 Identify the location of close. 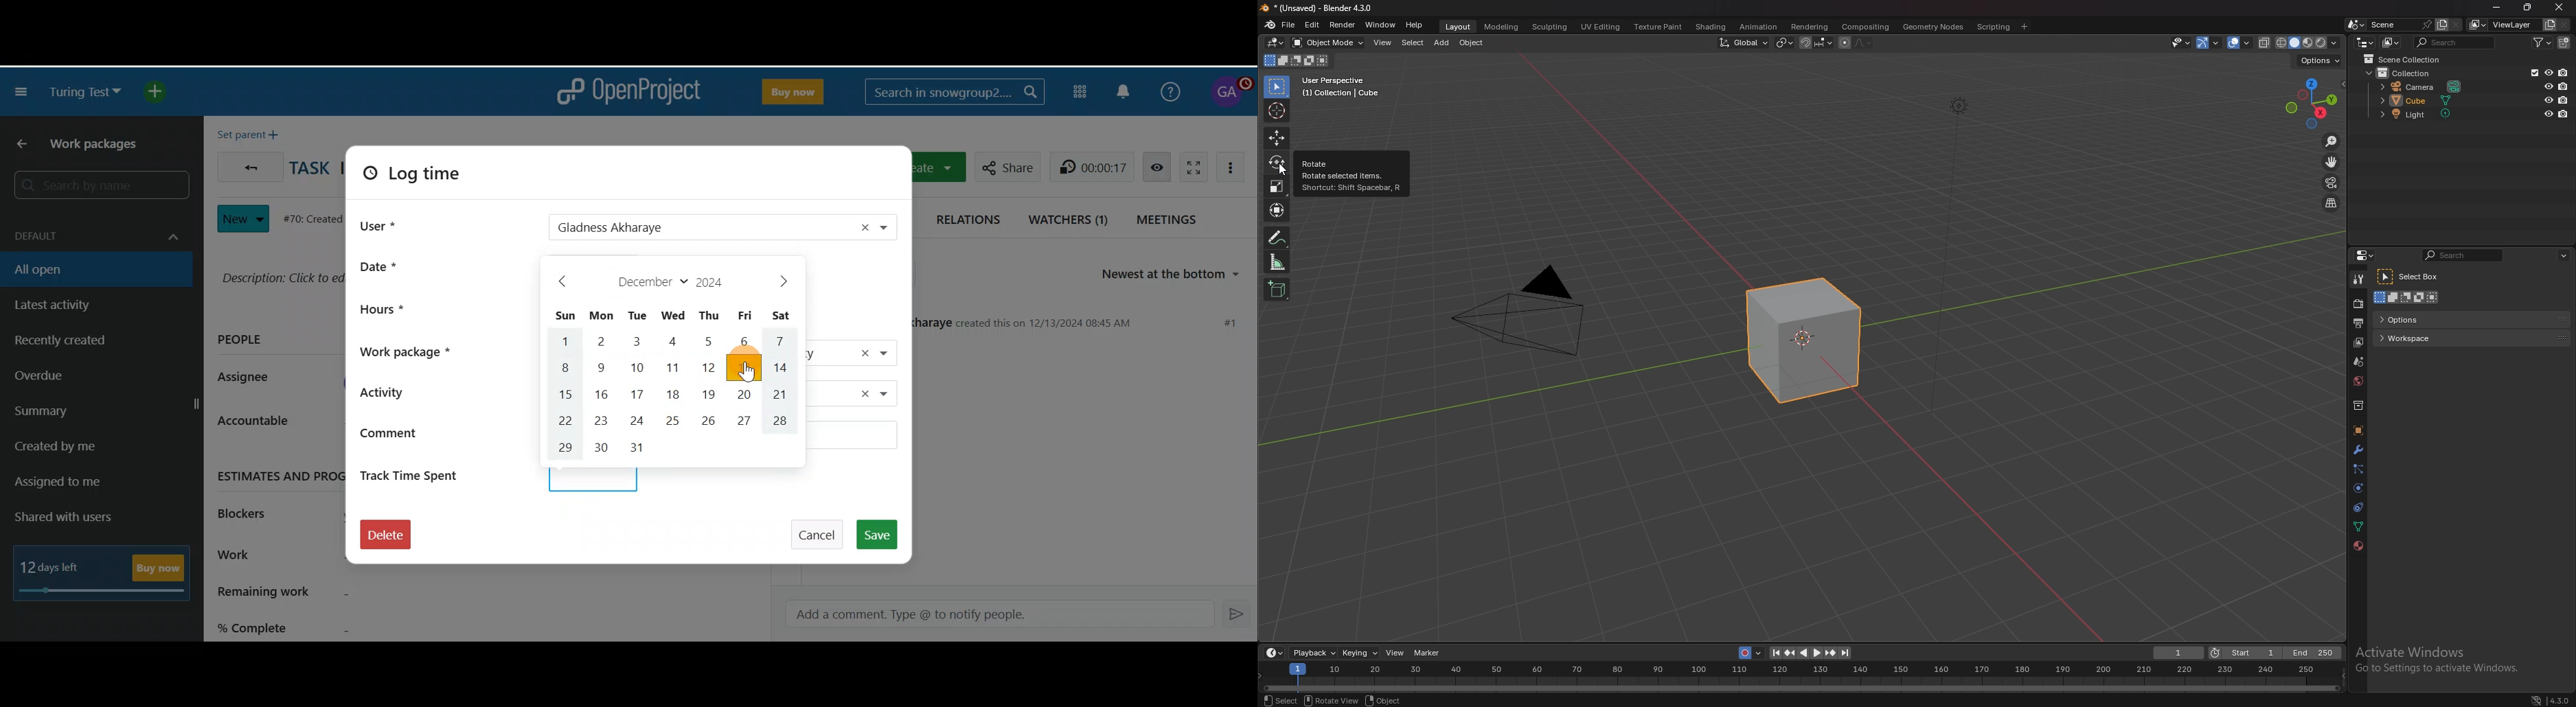
(2559, 8).